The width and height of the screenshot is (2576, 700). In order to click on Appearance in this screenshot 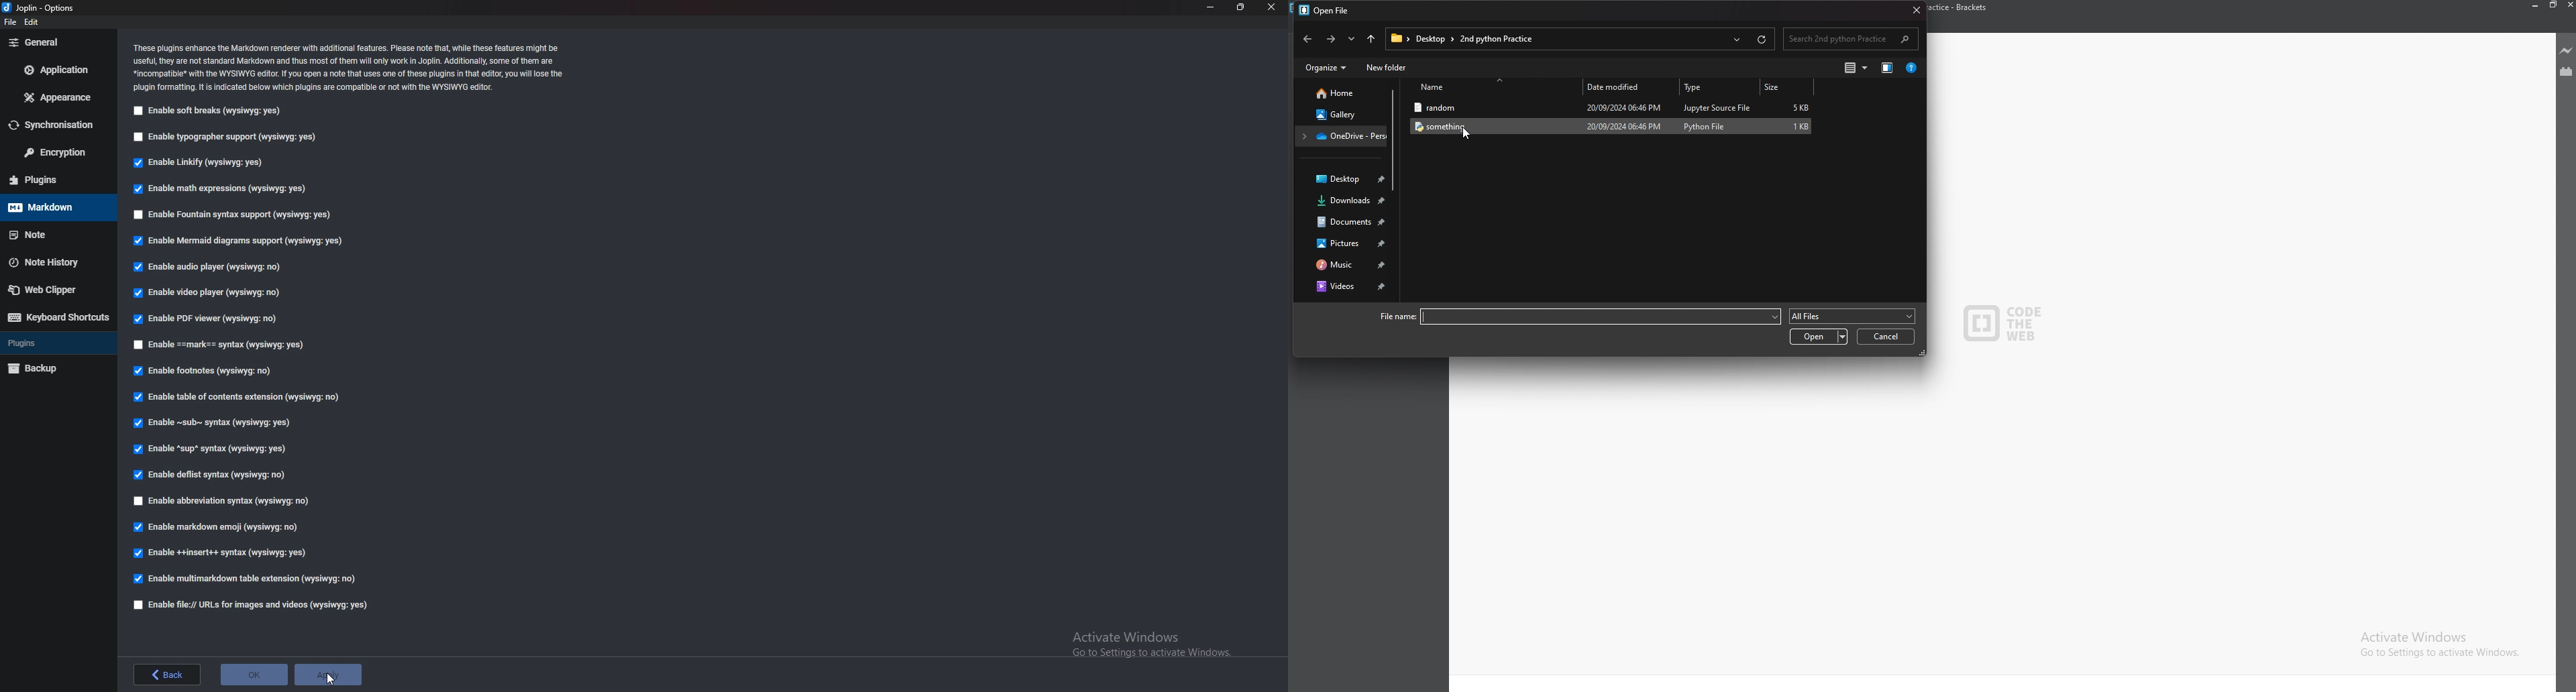, I will do `click(54, 97)`.